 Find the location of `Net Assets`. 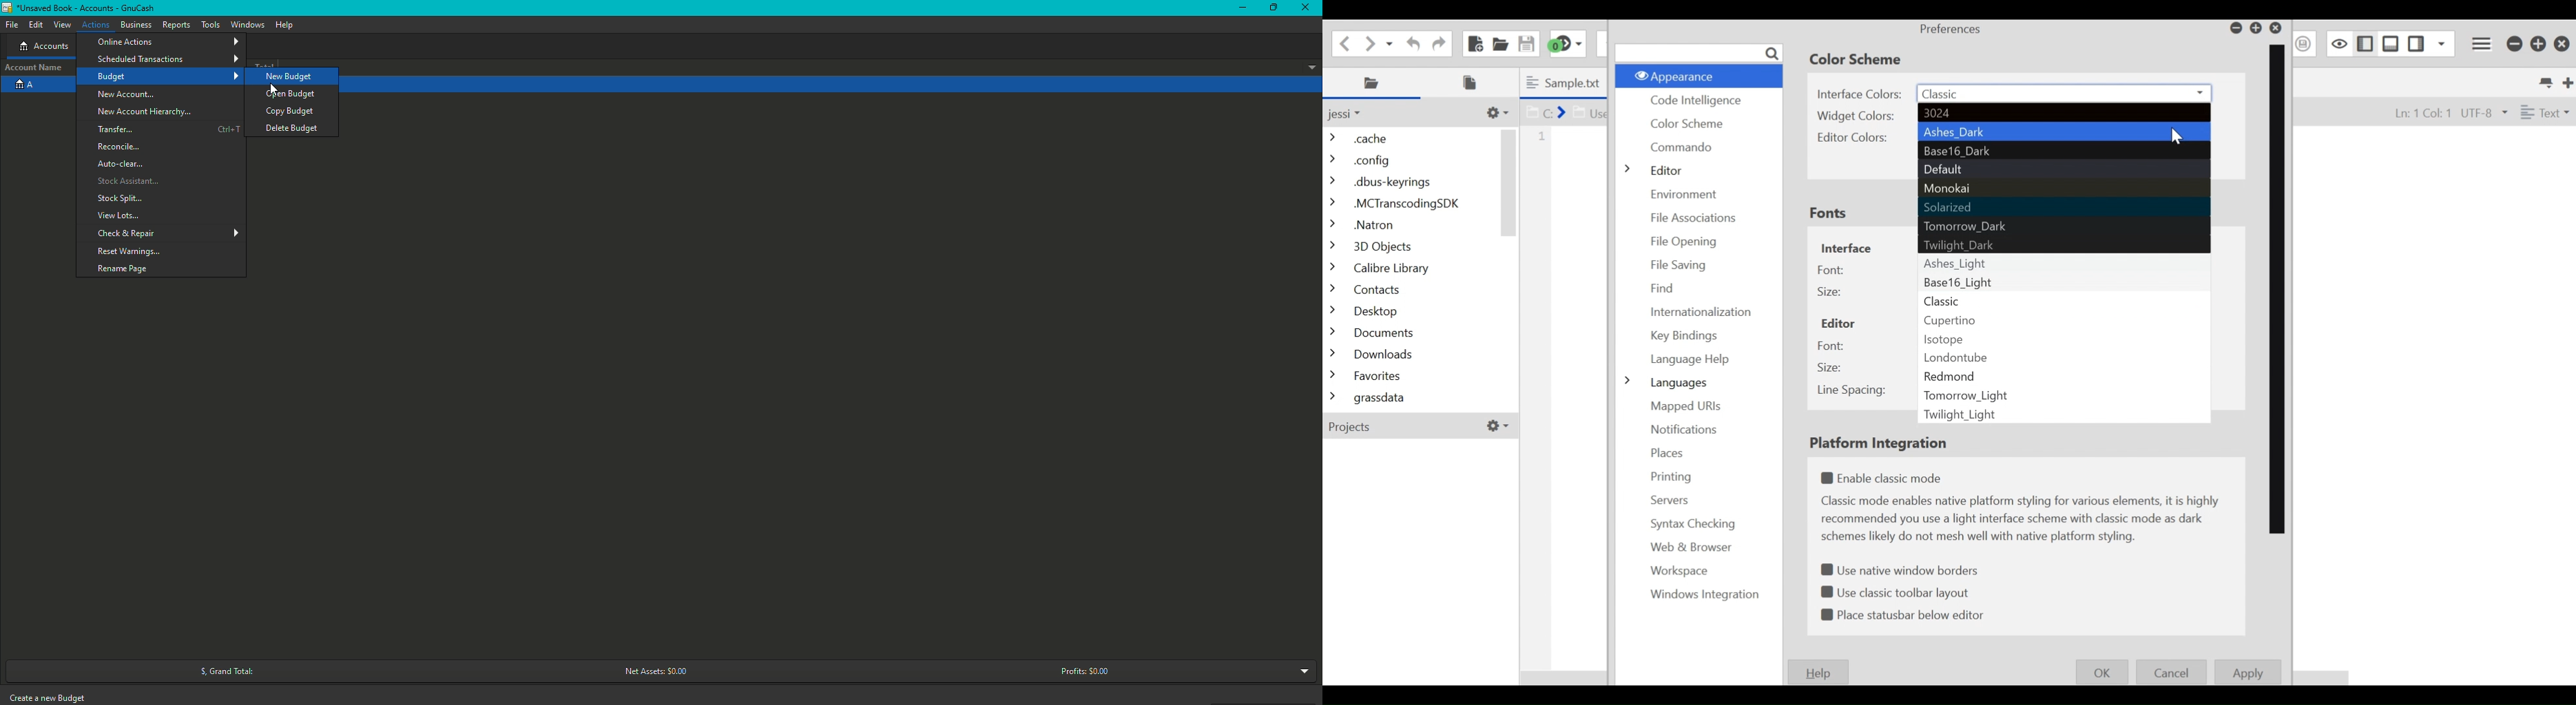

Net Assets is located at coordinates (653, 671).